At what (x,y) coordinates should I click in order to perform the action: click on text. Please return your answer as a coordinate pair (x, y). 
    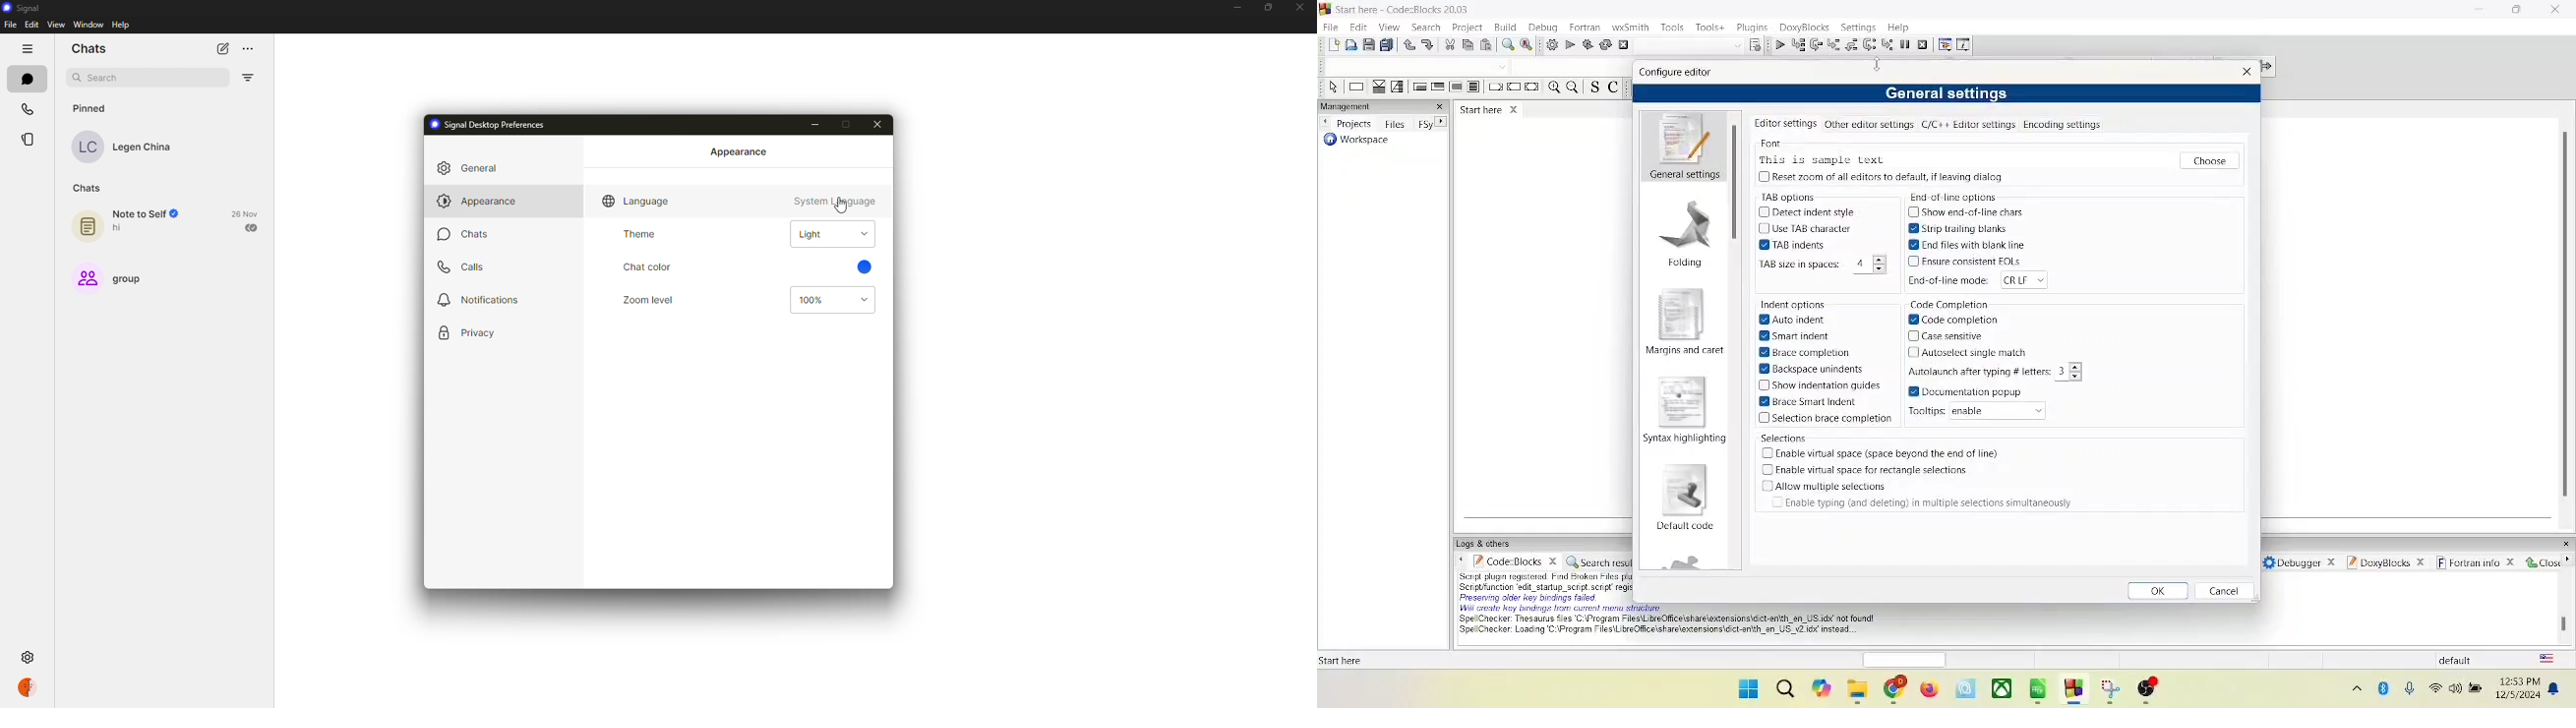
    Looking at the image, I should click on (1821, 160).